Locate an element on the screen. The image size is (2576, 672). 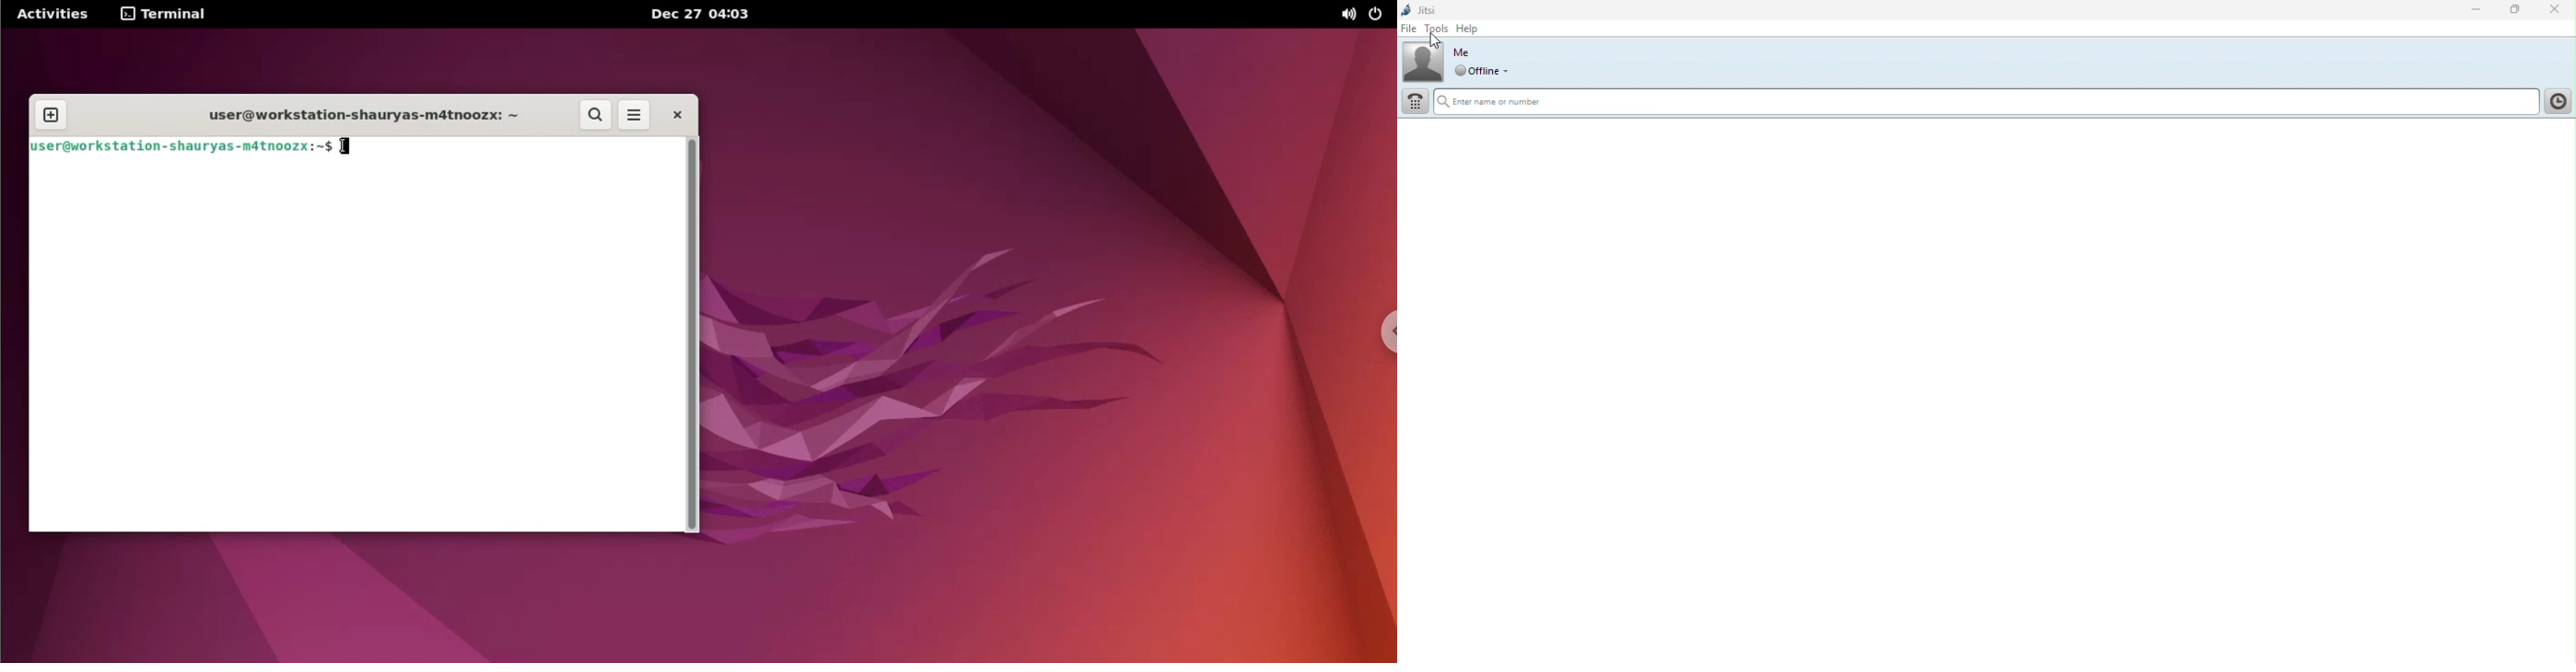
help is located at coordinates (1471, 29).